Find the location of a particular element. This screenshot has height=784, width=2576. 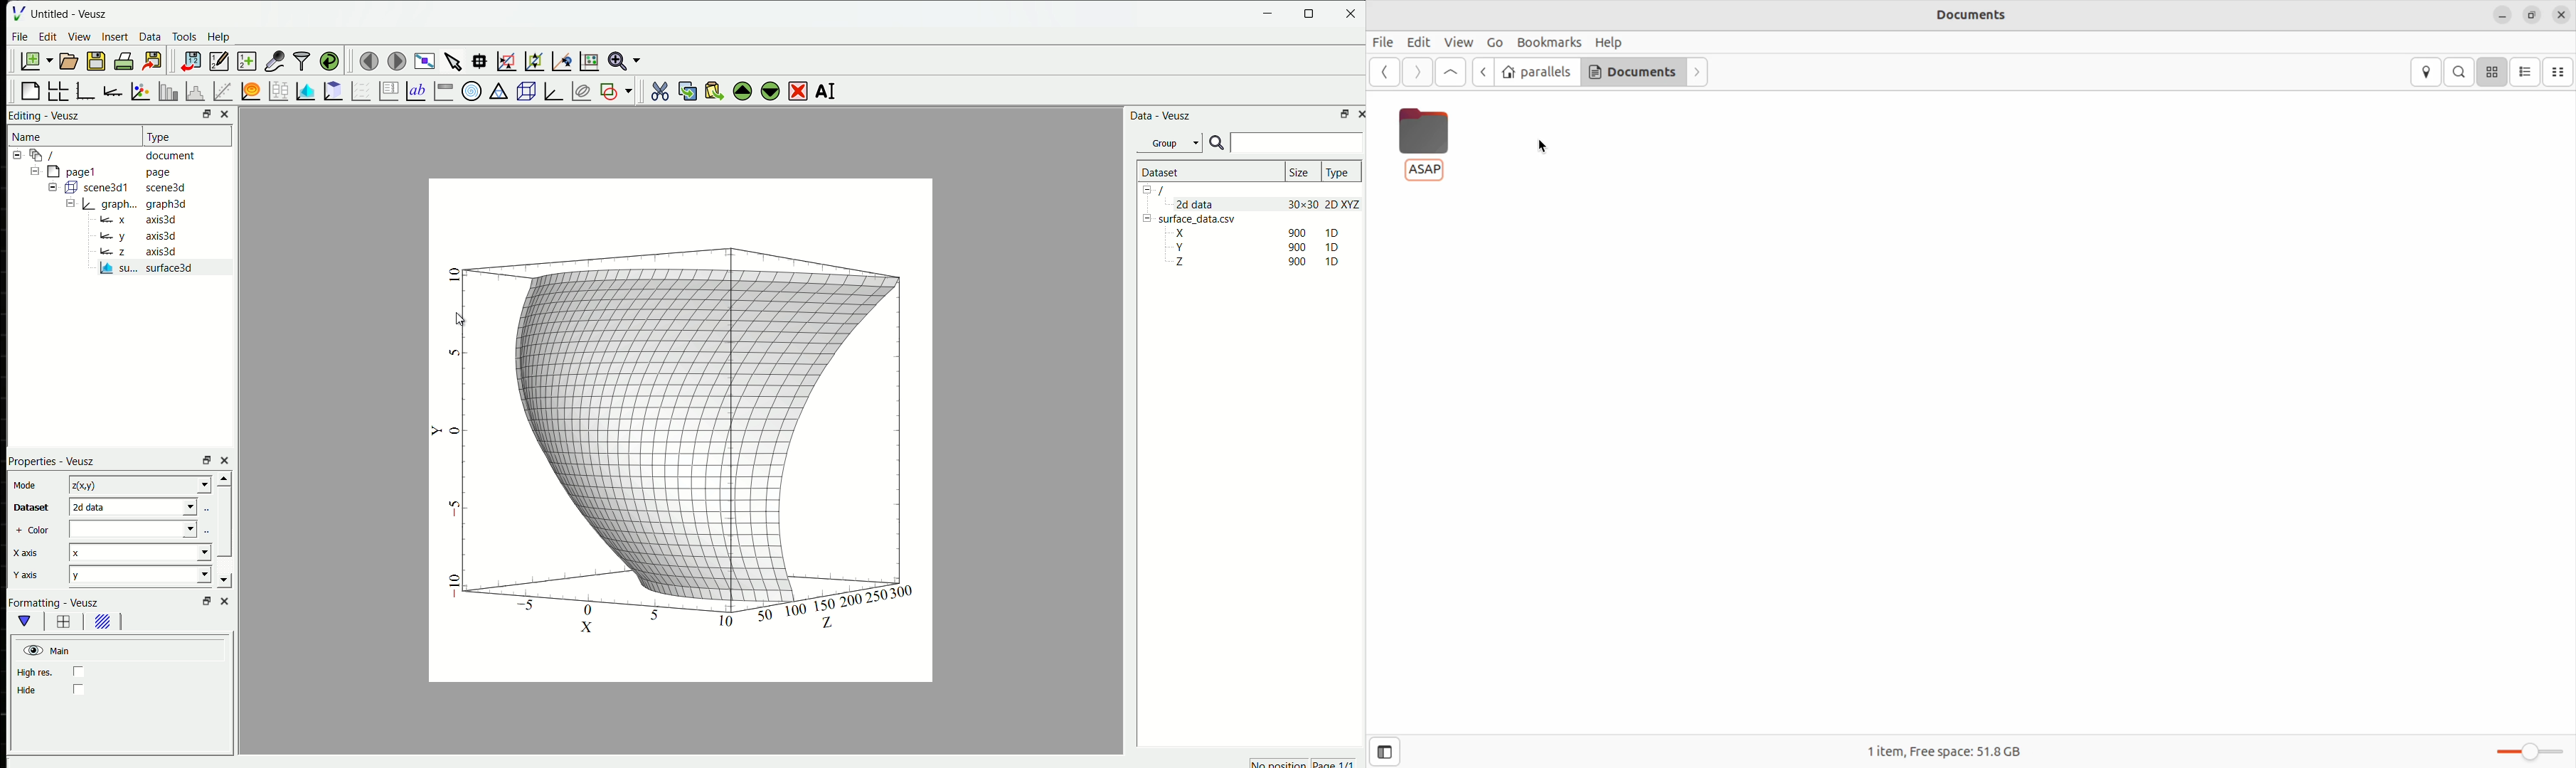

+ Color is located at coordinates (33, 531).